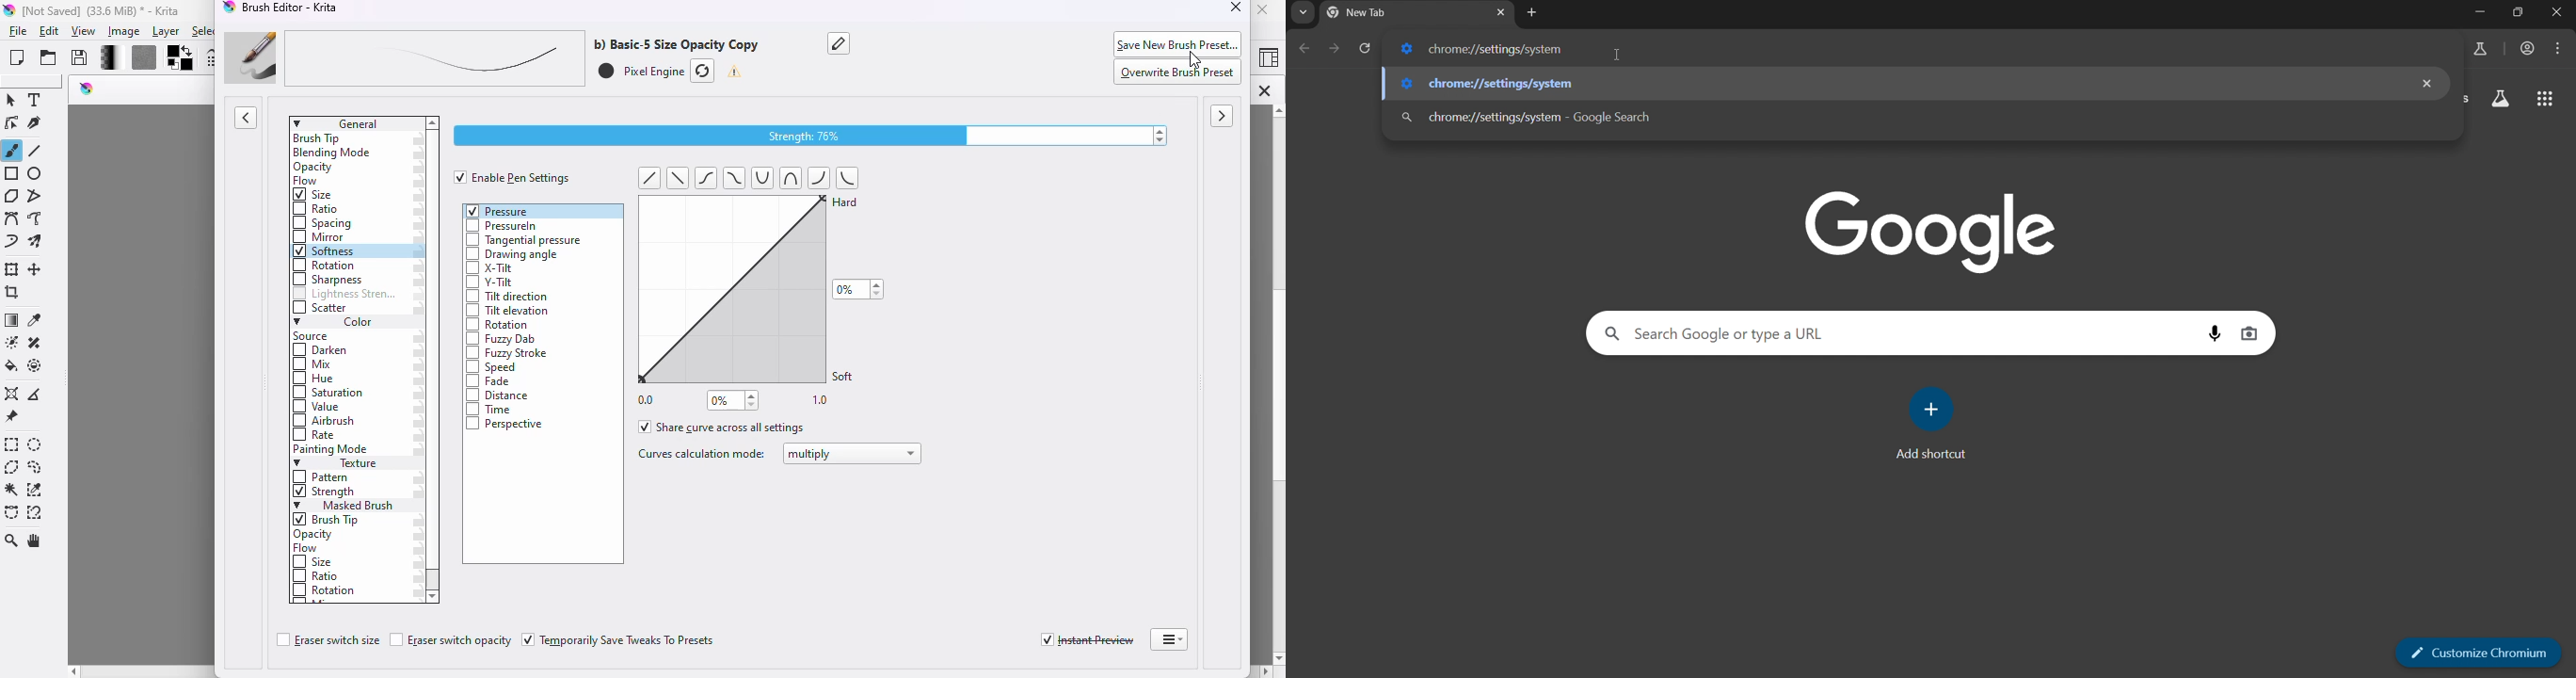 This screenshot has width=2576, height=700. I want to click on speed, so click(492, 367).